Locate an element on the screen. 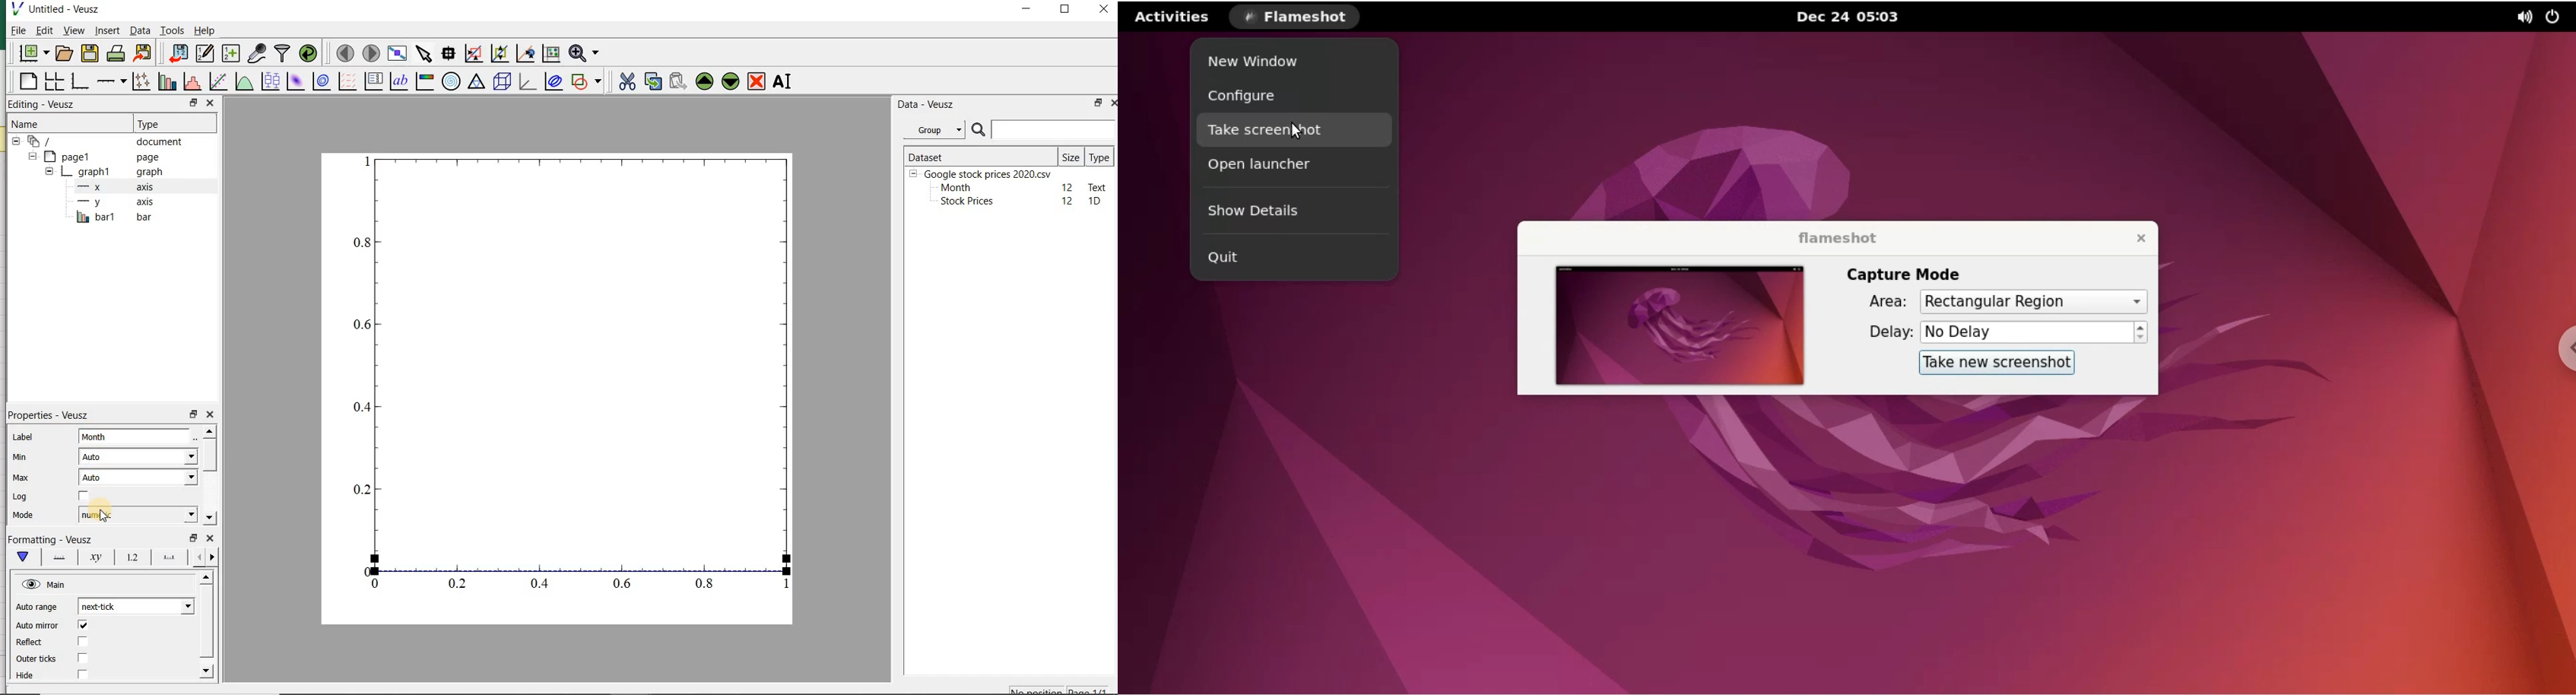 The width and height of the screenshot is (2576, 700). Main is located at coordinates (45, 584).